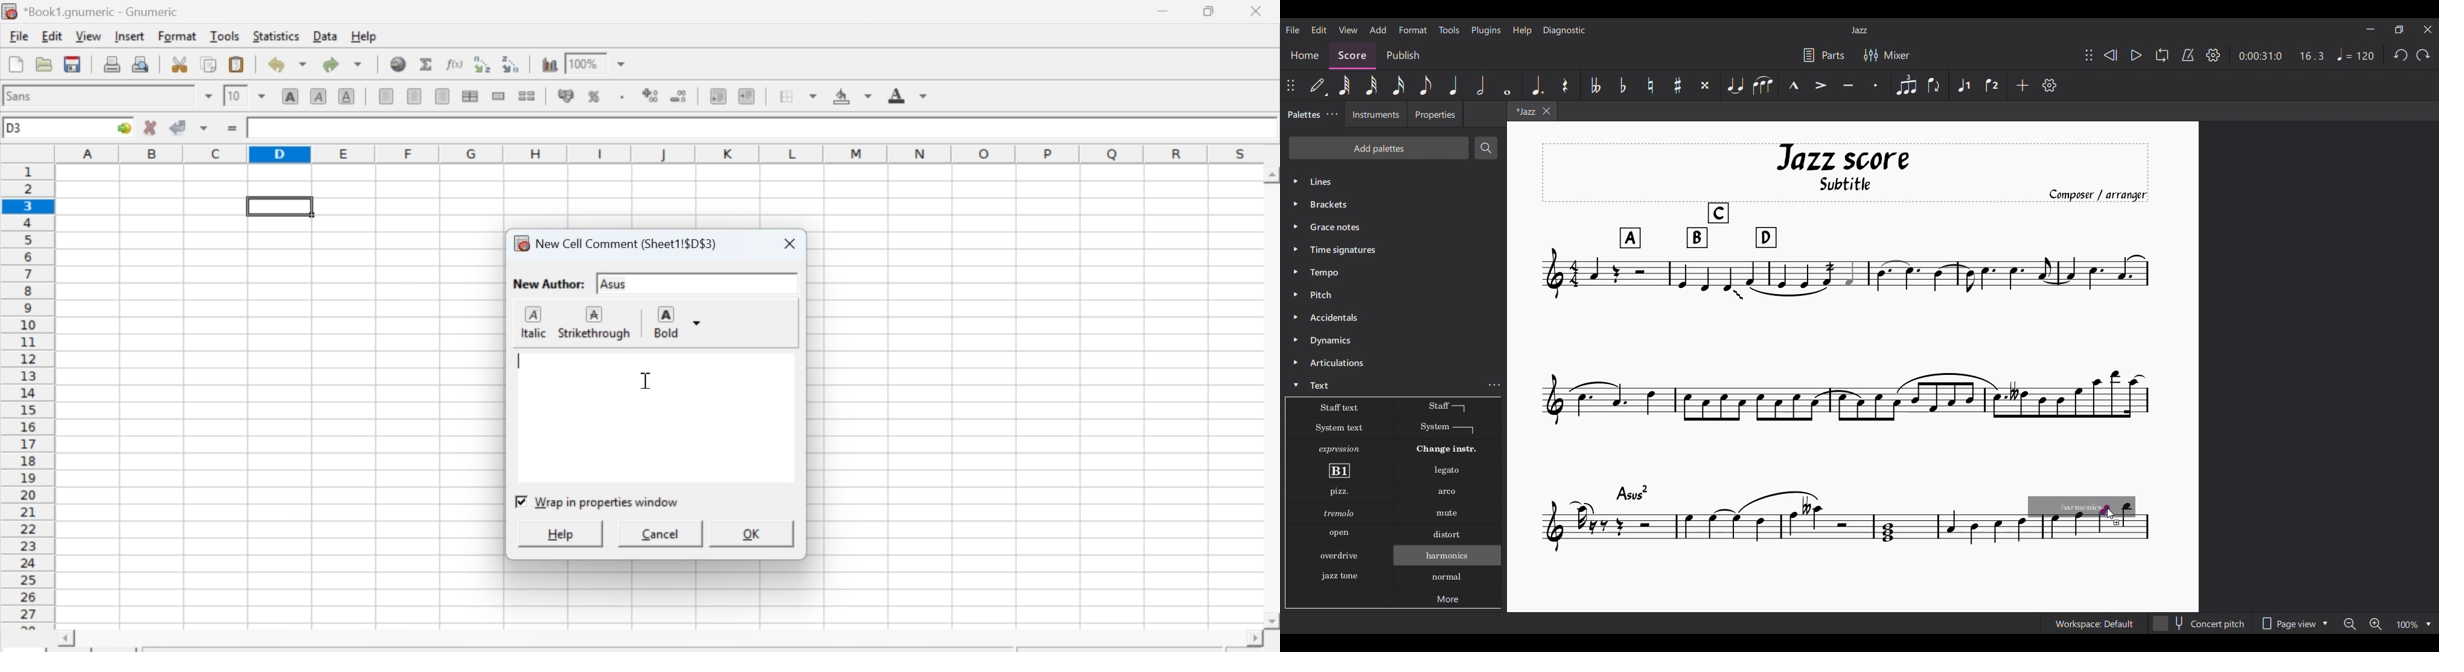 Image resolution: width=2464 pixels, height=672 pixels. Describe the element at coordinates (1210, 12) in the screenshot. I see `Minimize/Maximize` at that location.